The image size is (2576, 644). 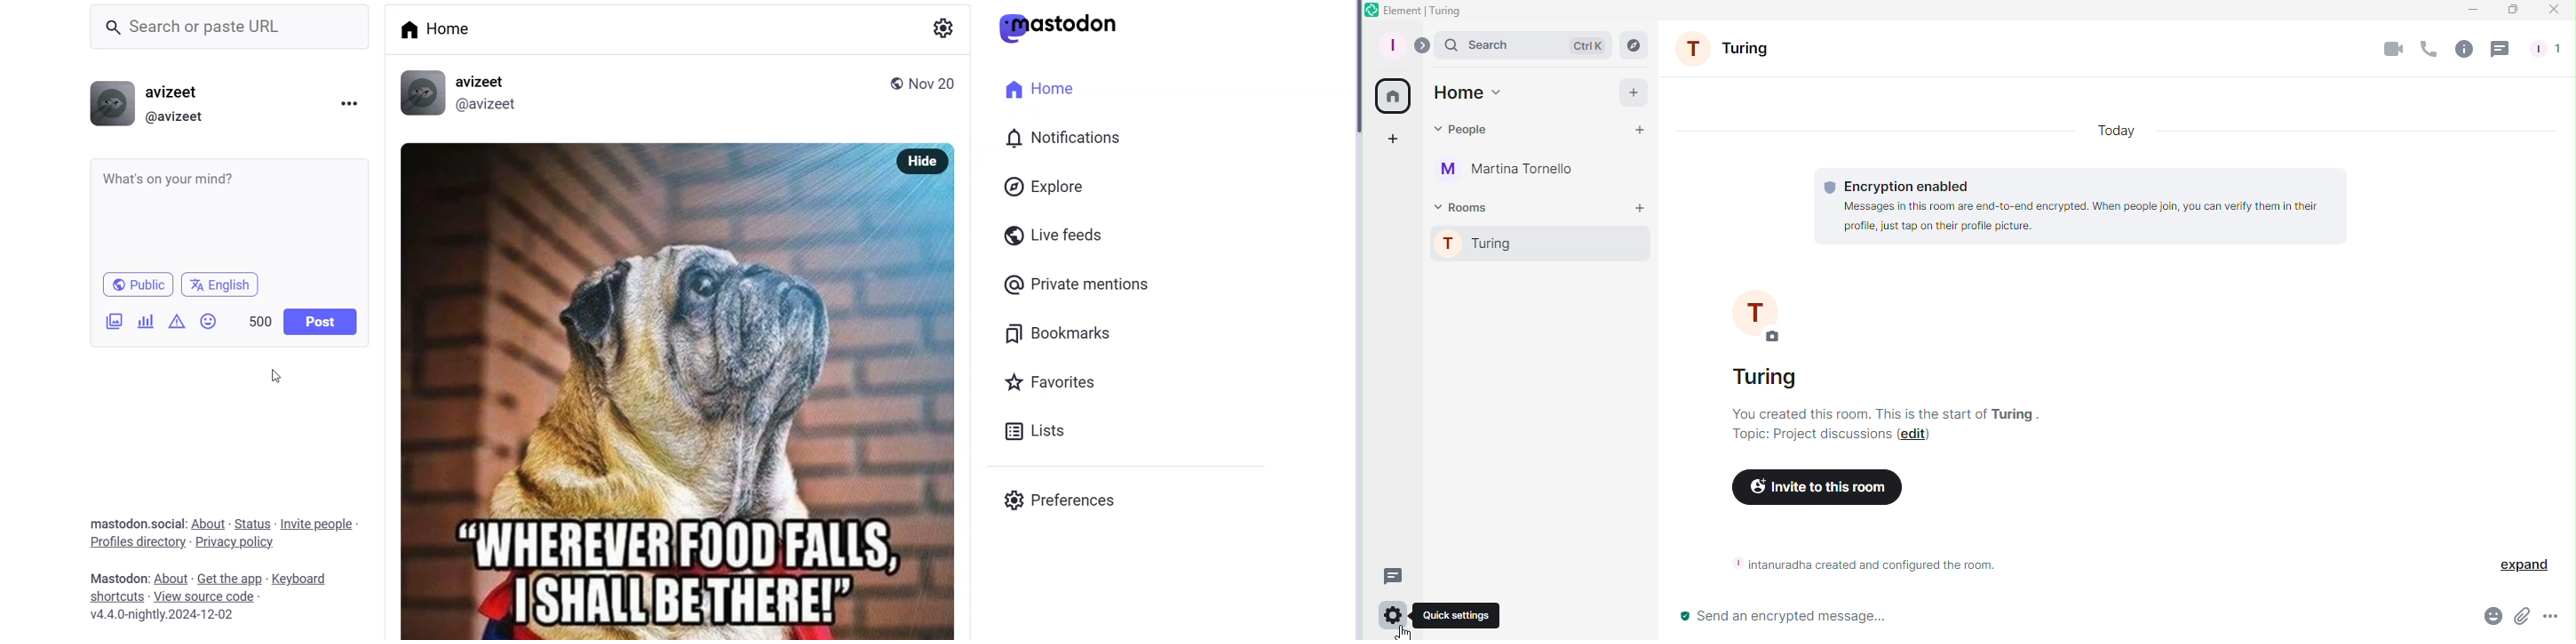 I want to click on shortcuts, so click(x=116, y=597).